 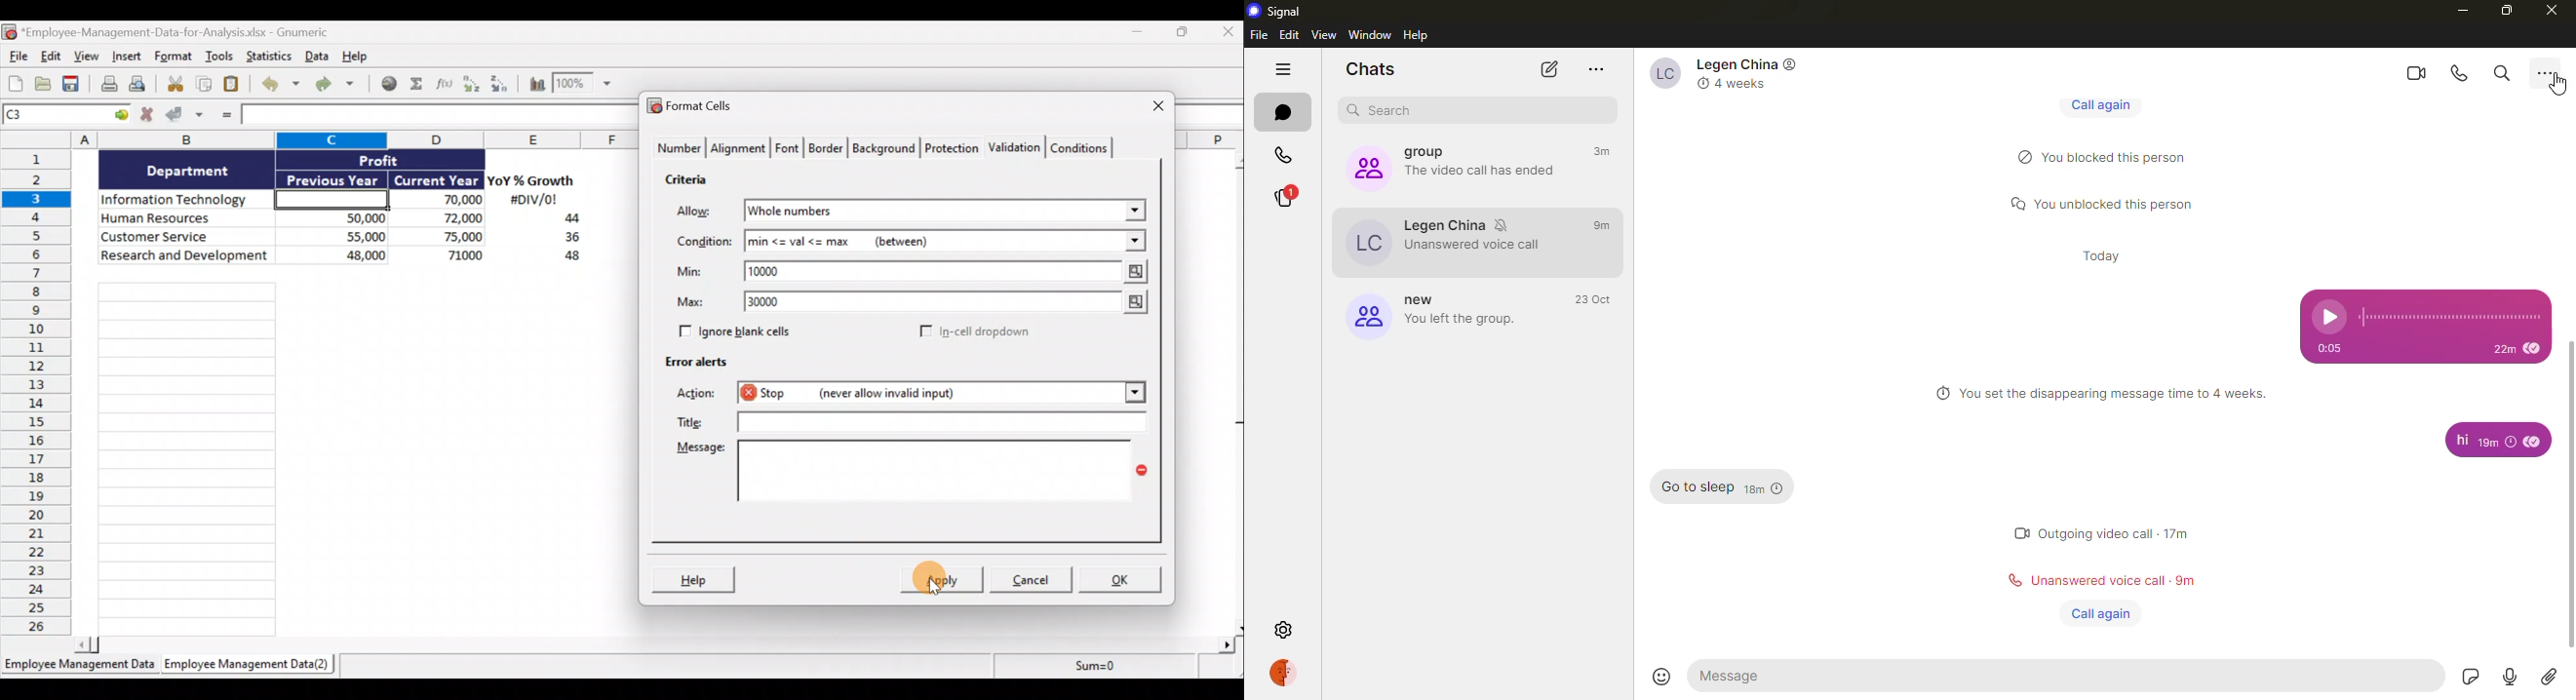 What do you see at coordinates (1283, 197) in the screenshot?
I see `stories` at bounding box center [1283, 197].